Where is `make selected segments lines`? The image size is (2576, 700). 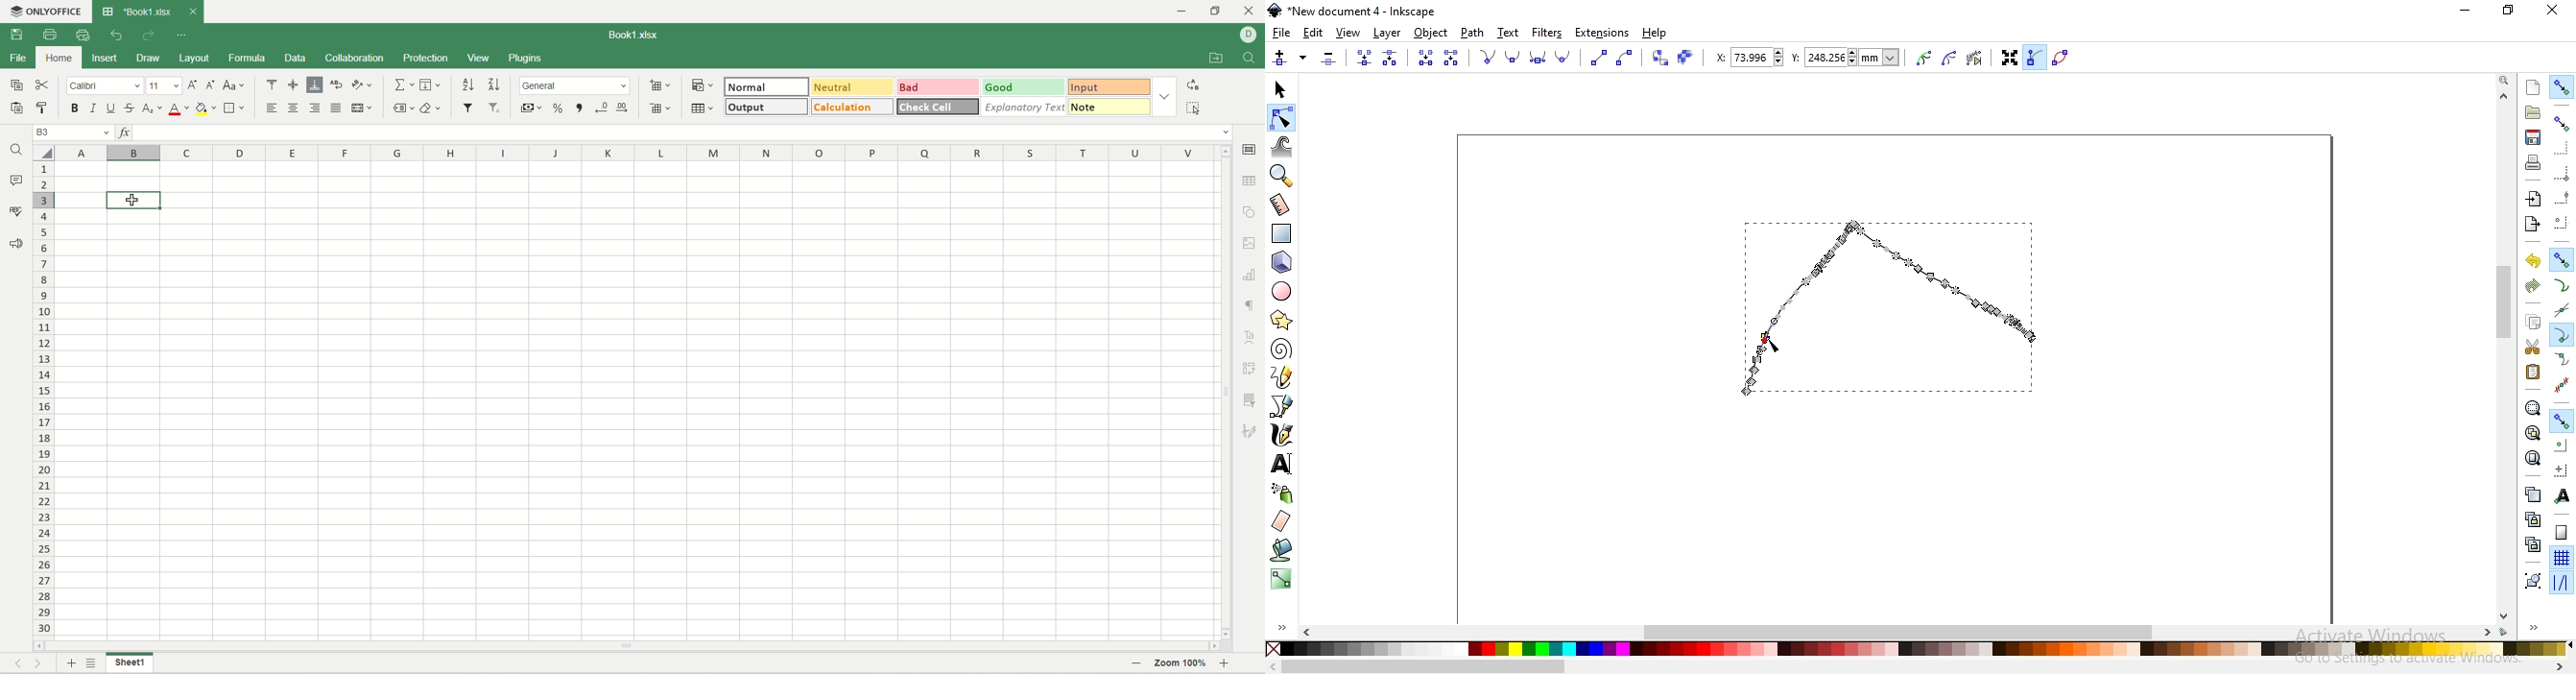 make selected segments lines is located at coordinates (1597, 58).